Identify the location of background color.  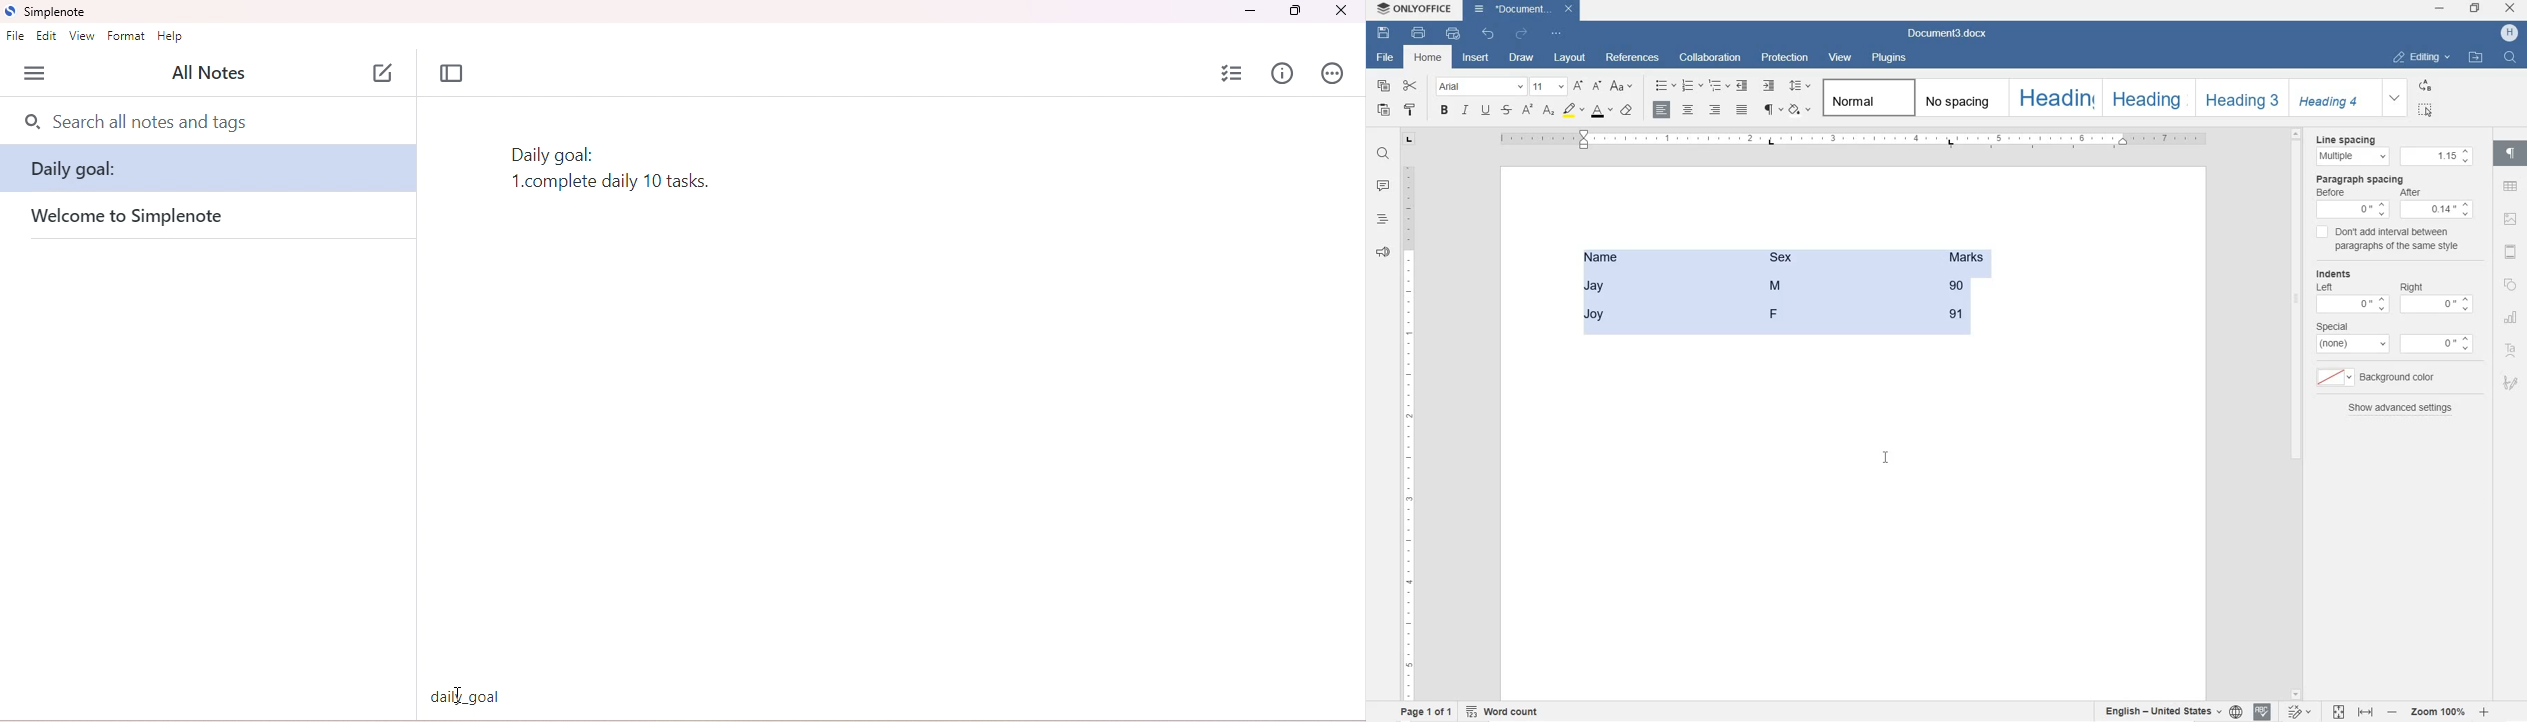
(2392, 380).